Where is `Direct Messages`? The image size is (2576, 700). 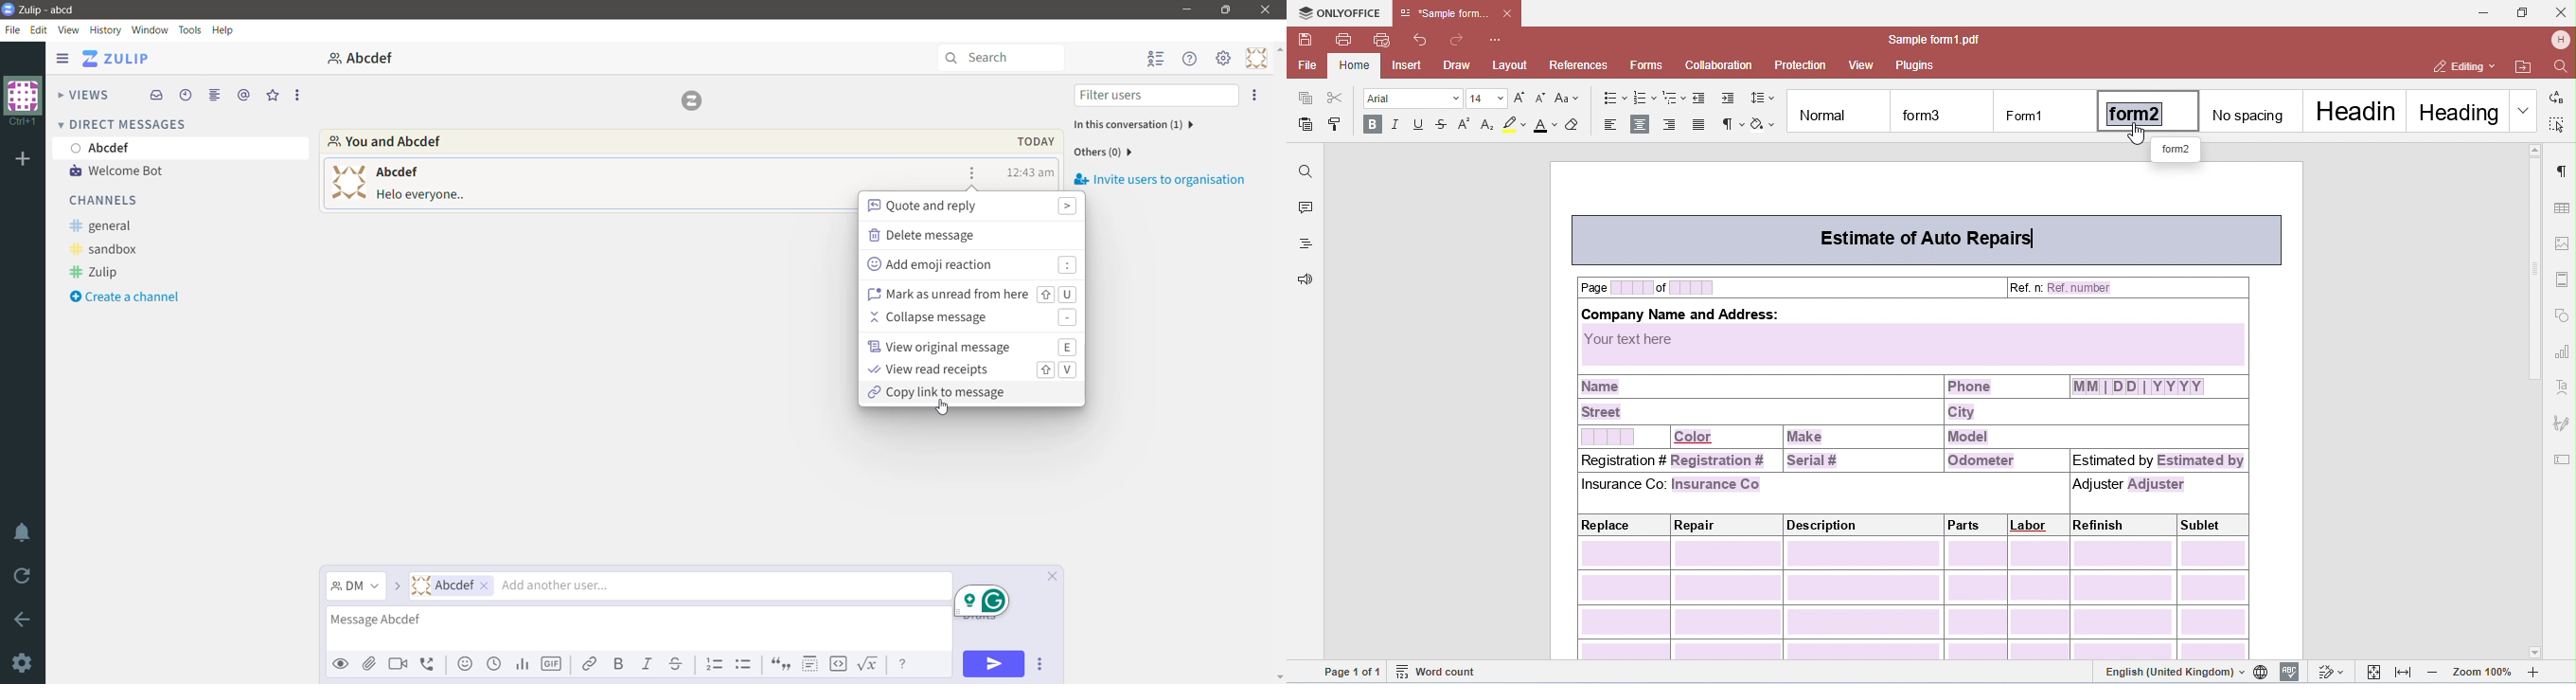 Direct Messages is located at coordinates (125, 124).